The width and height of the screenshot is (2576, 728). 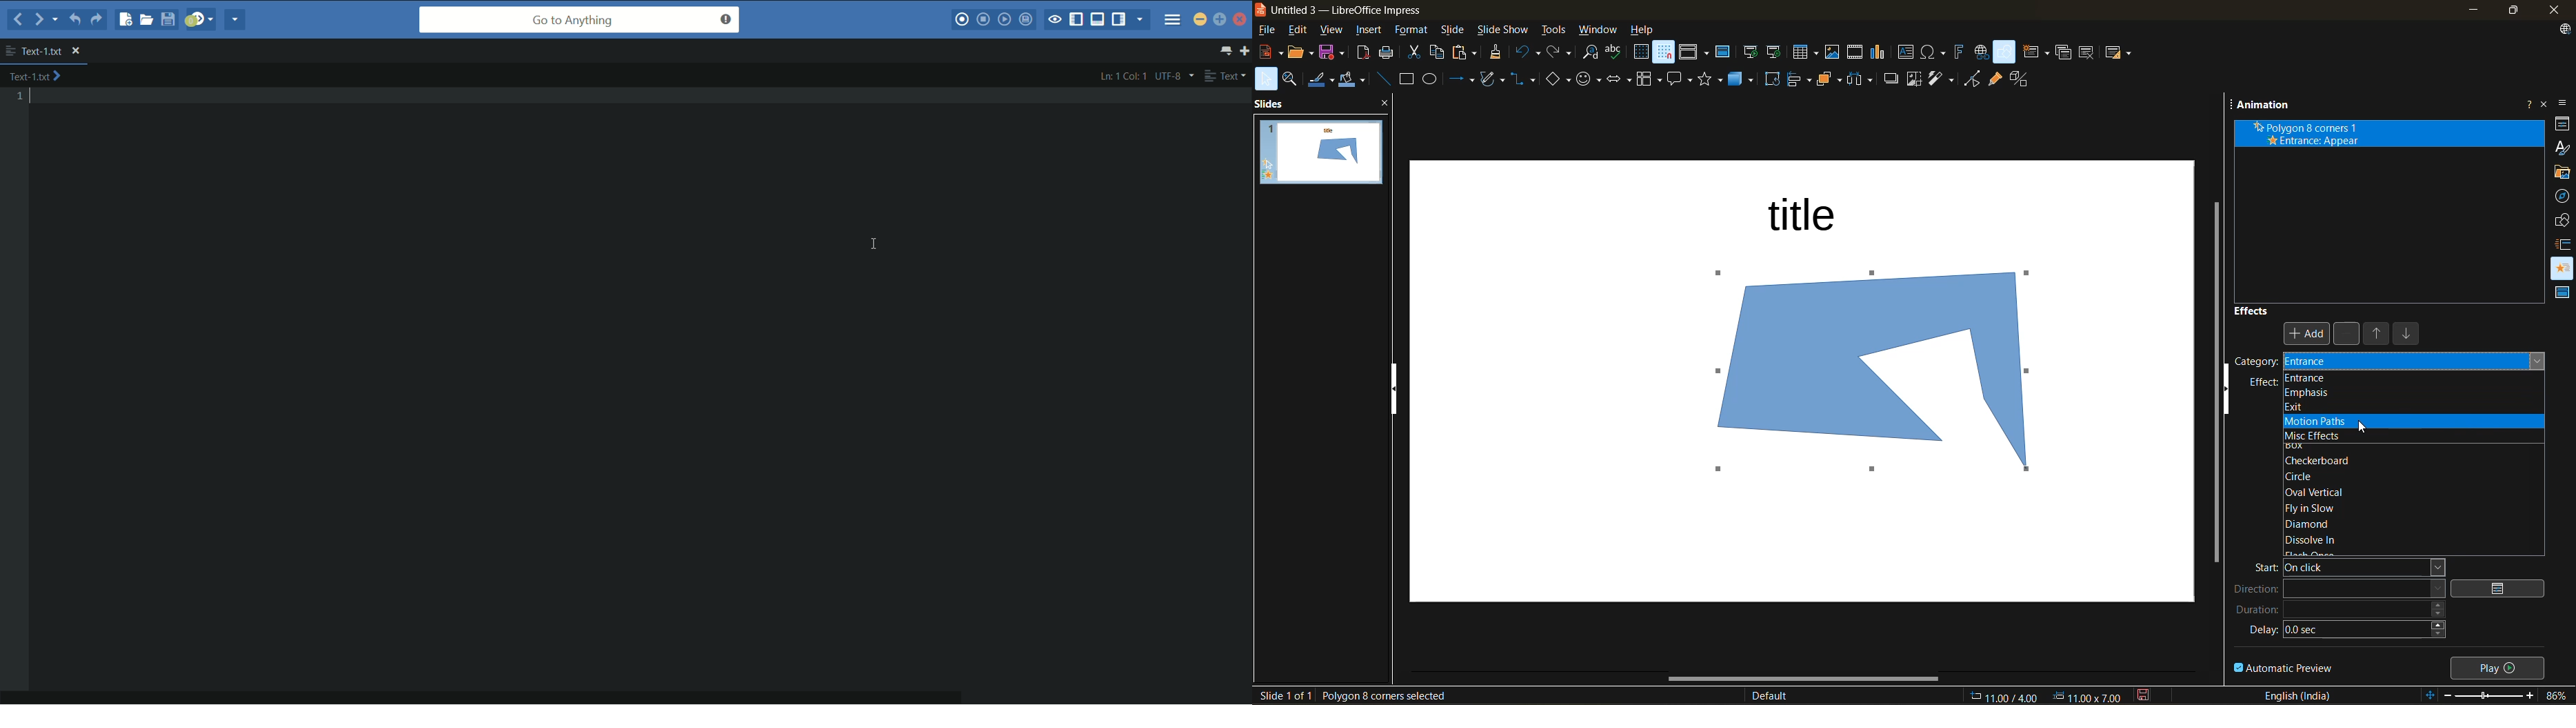 I want to click on fill color, so click(x=1354, y=82).